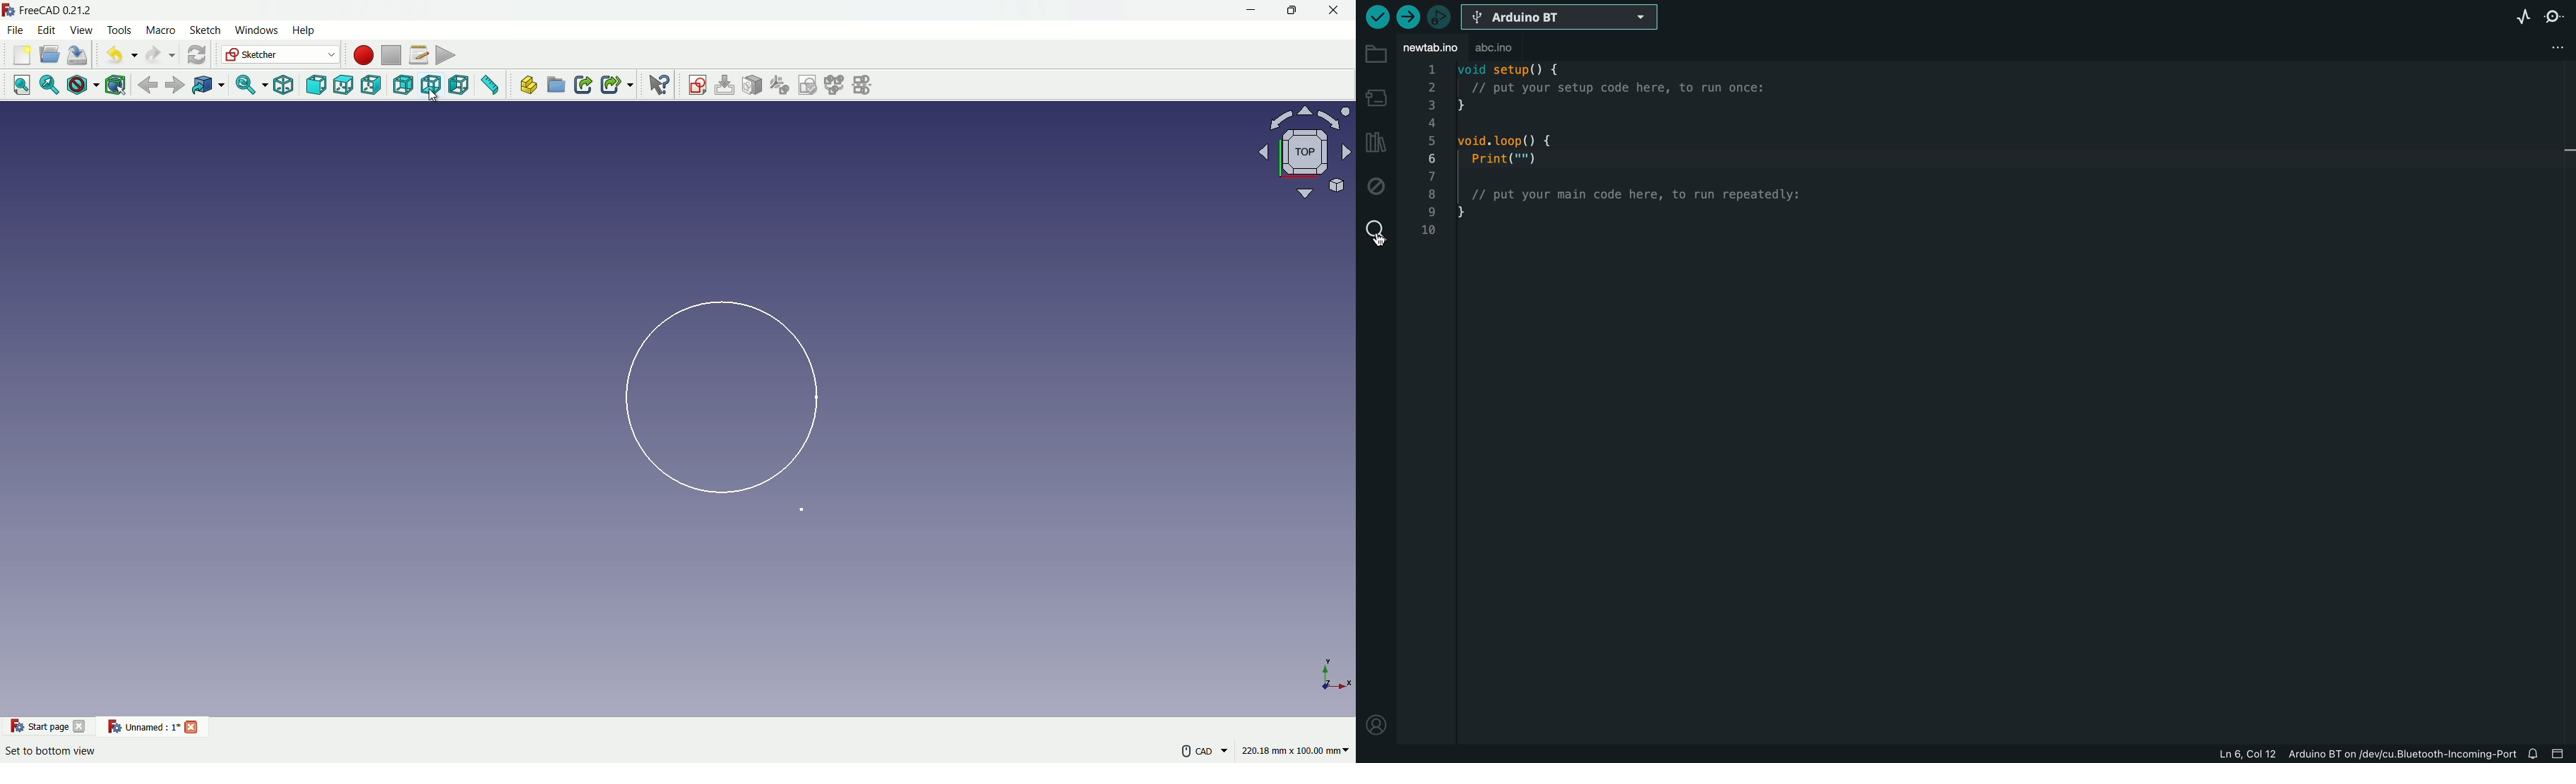 This screenshot has height=784, width=2576. Describe the element at coordinates (317, 85) in the screenshot. I see `front view` at that location.